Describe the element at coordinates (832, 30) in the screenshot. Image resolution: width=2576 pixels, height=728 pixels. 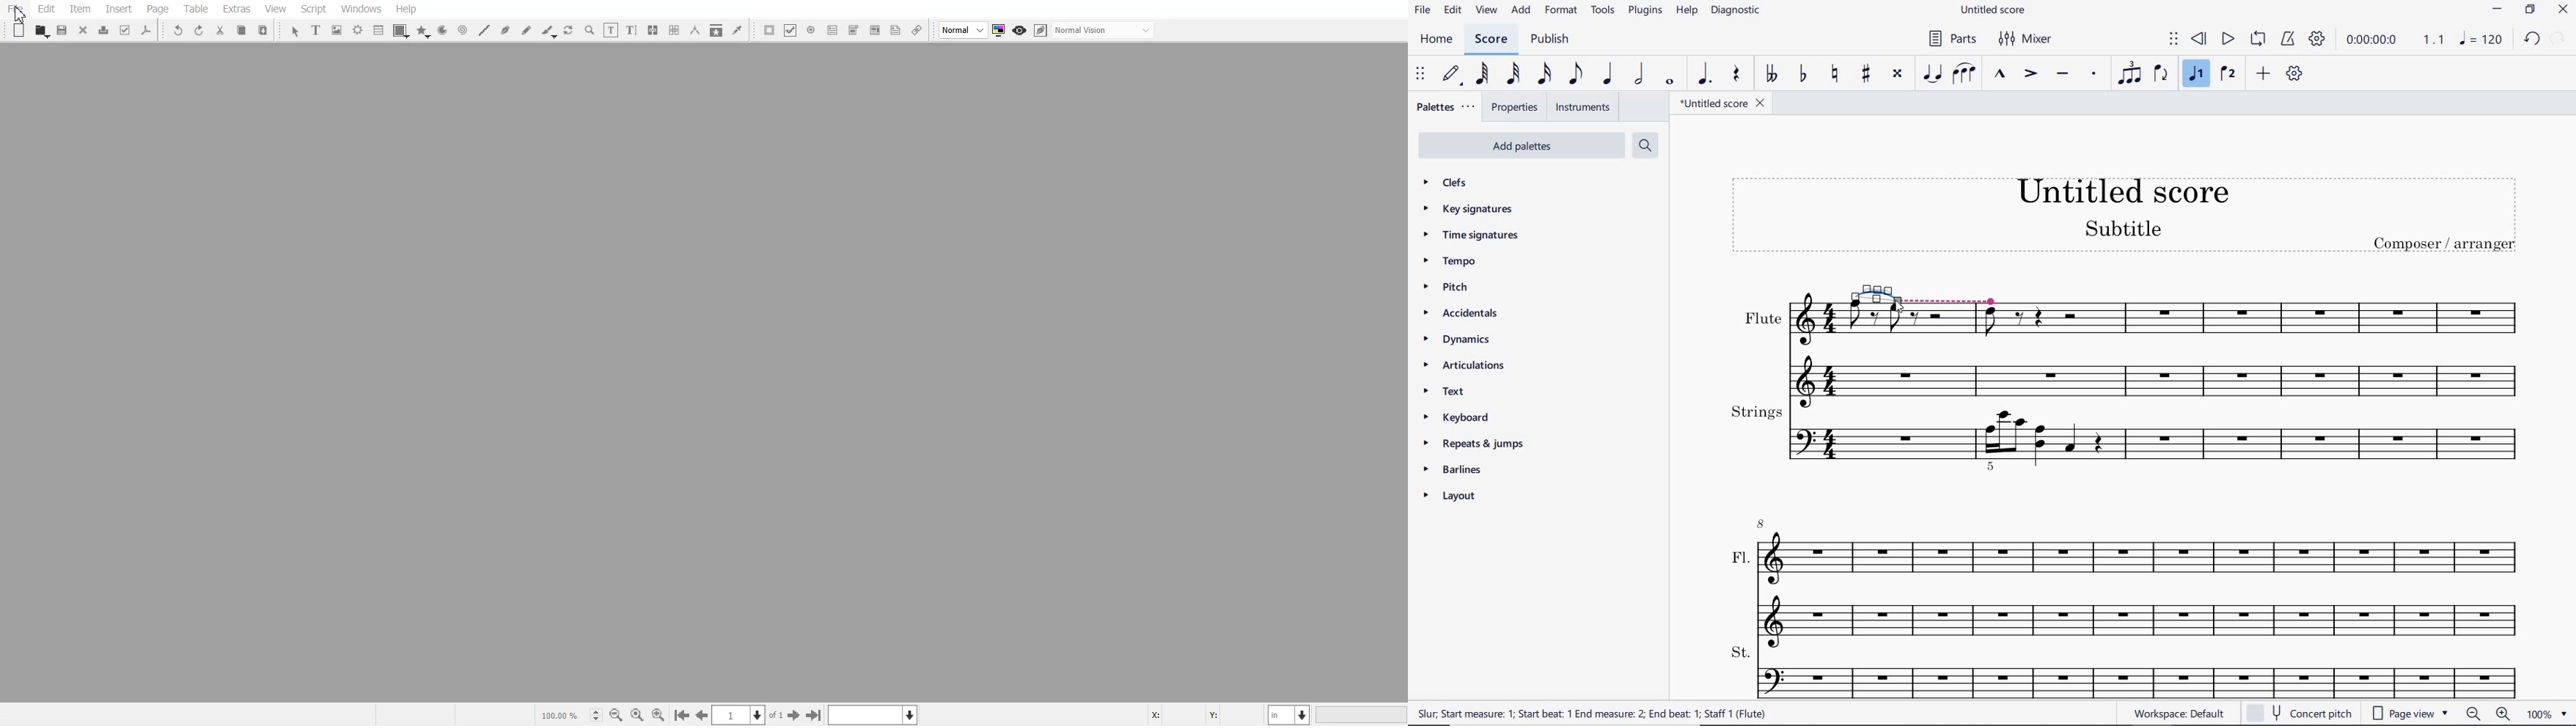
I see `PDF Text Field` at that location.